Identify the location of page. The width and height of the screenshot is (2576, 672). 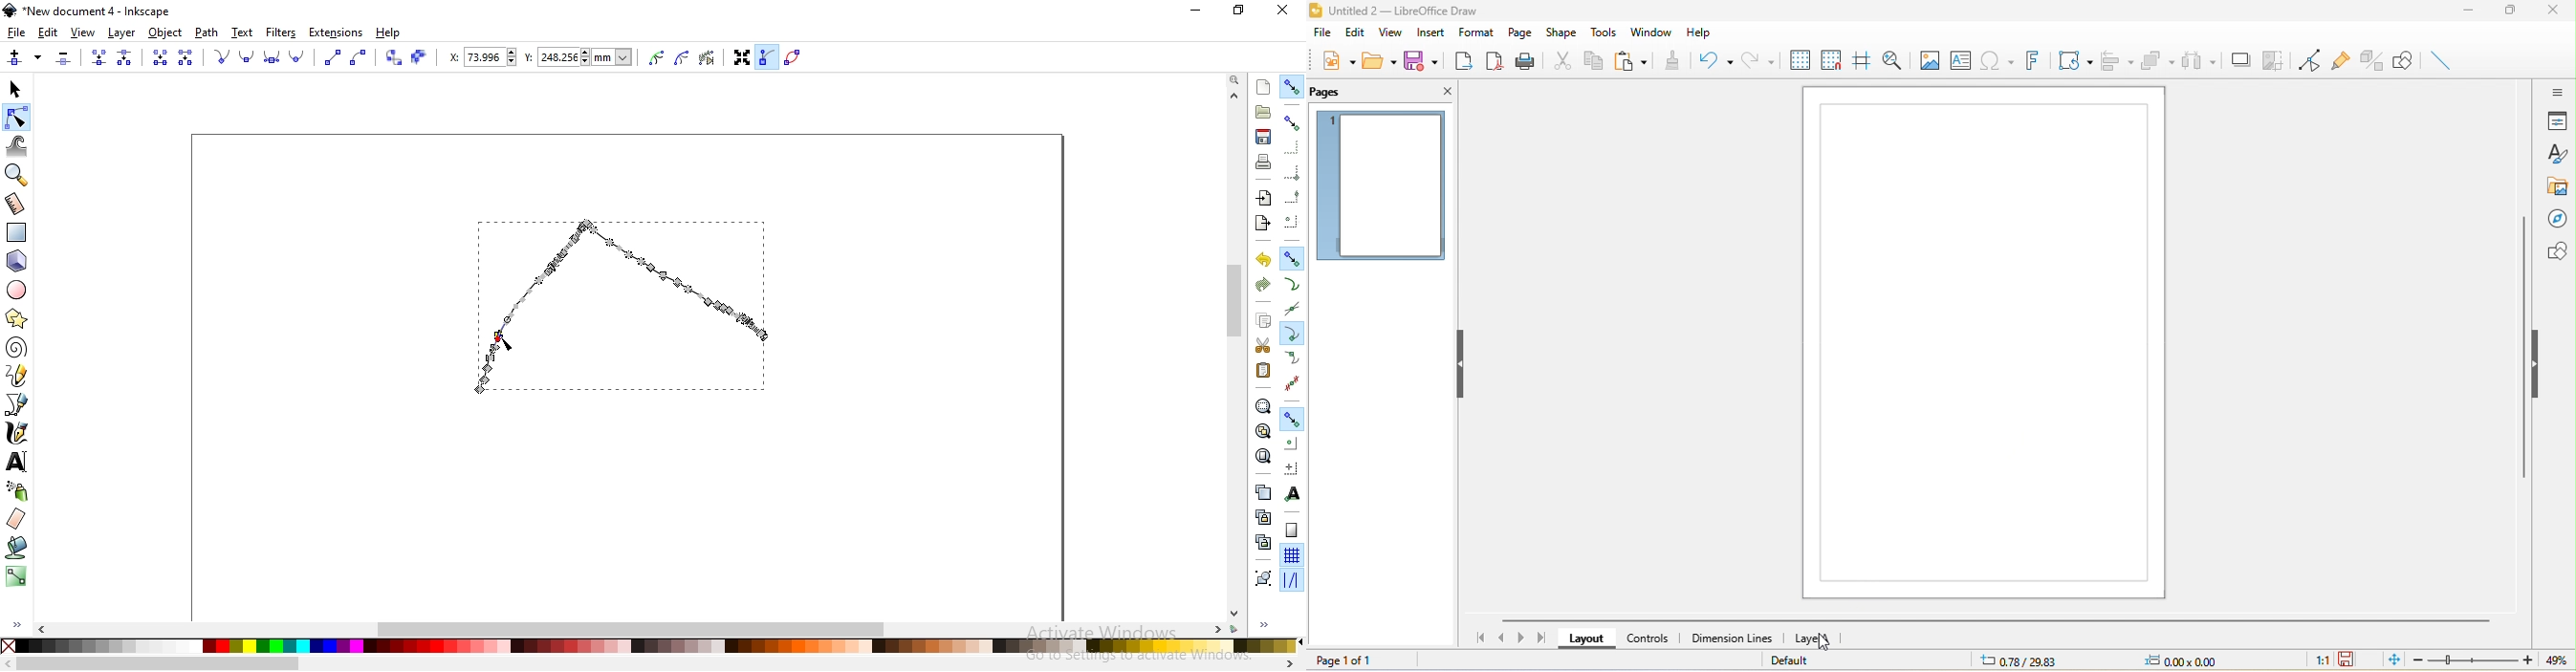
(1519, 31).